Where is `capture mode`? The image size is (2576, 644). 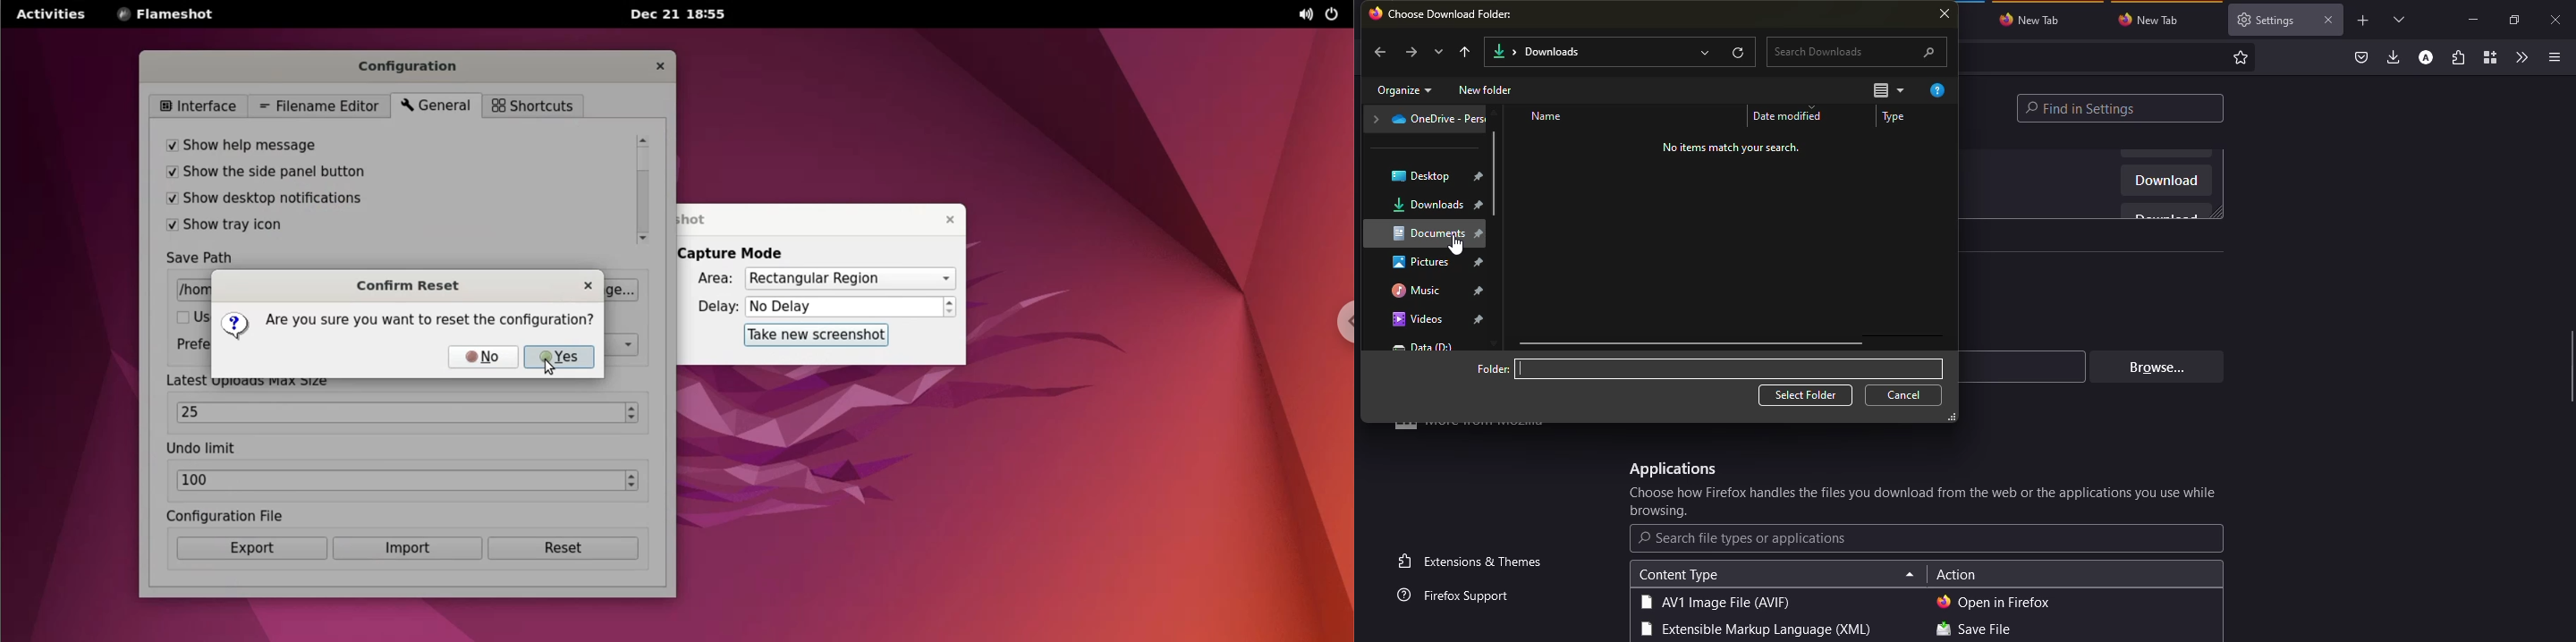 capture mode is located at coordinates (735, 253).